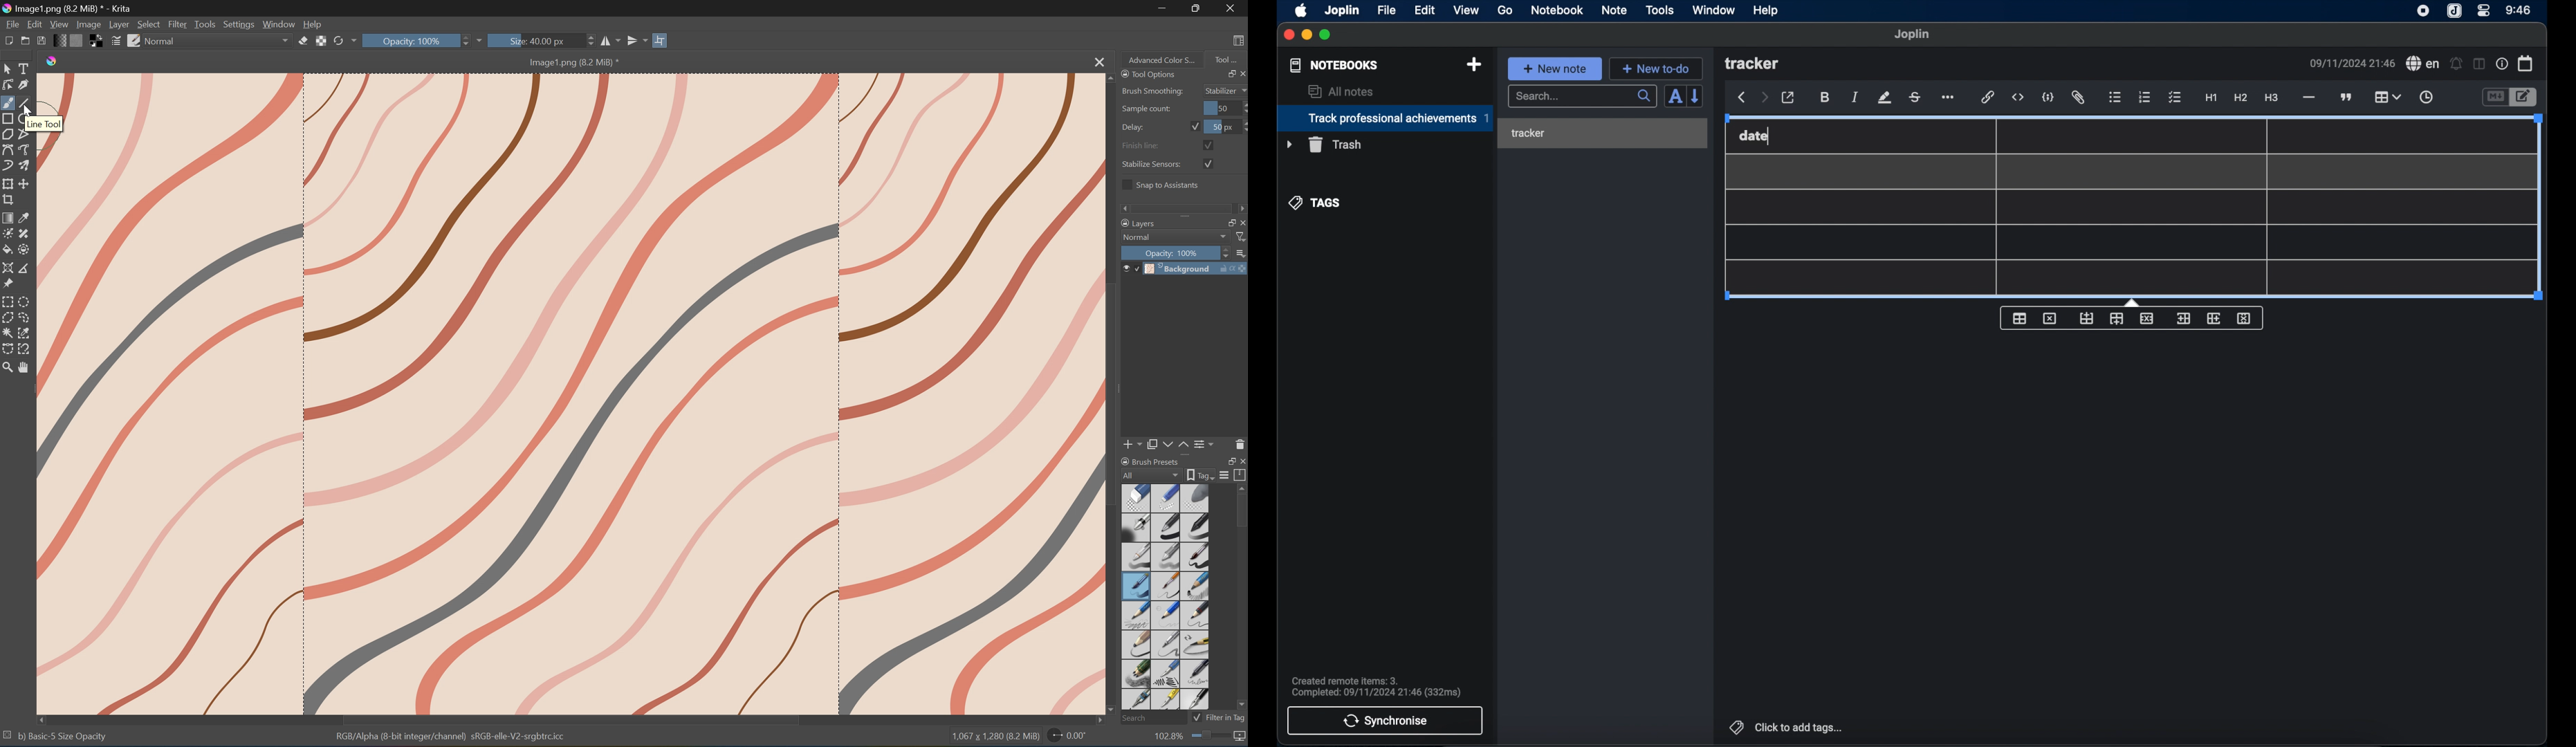  What do you see at coordinates (1164, 60) in the screenshot?
I see `Advanced Color S...` at bounding box center [1164, 60].